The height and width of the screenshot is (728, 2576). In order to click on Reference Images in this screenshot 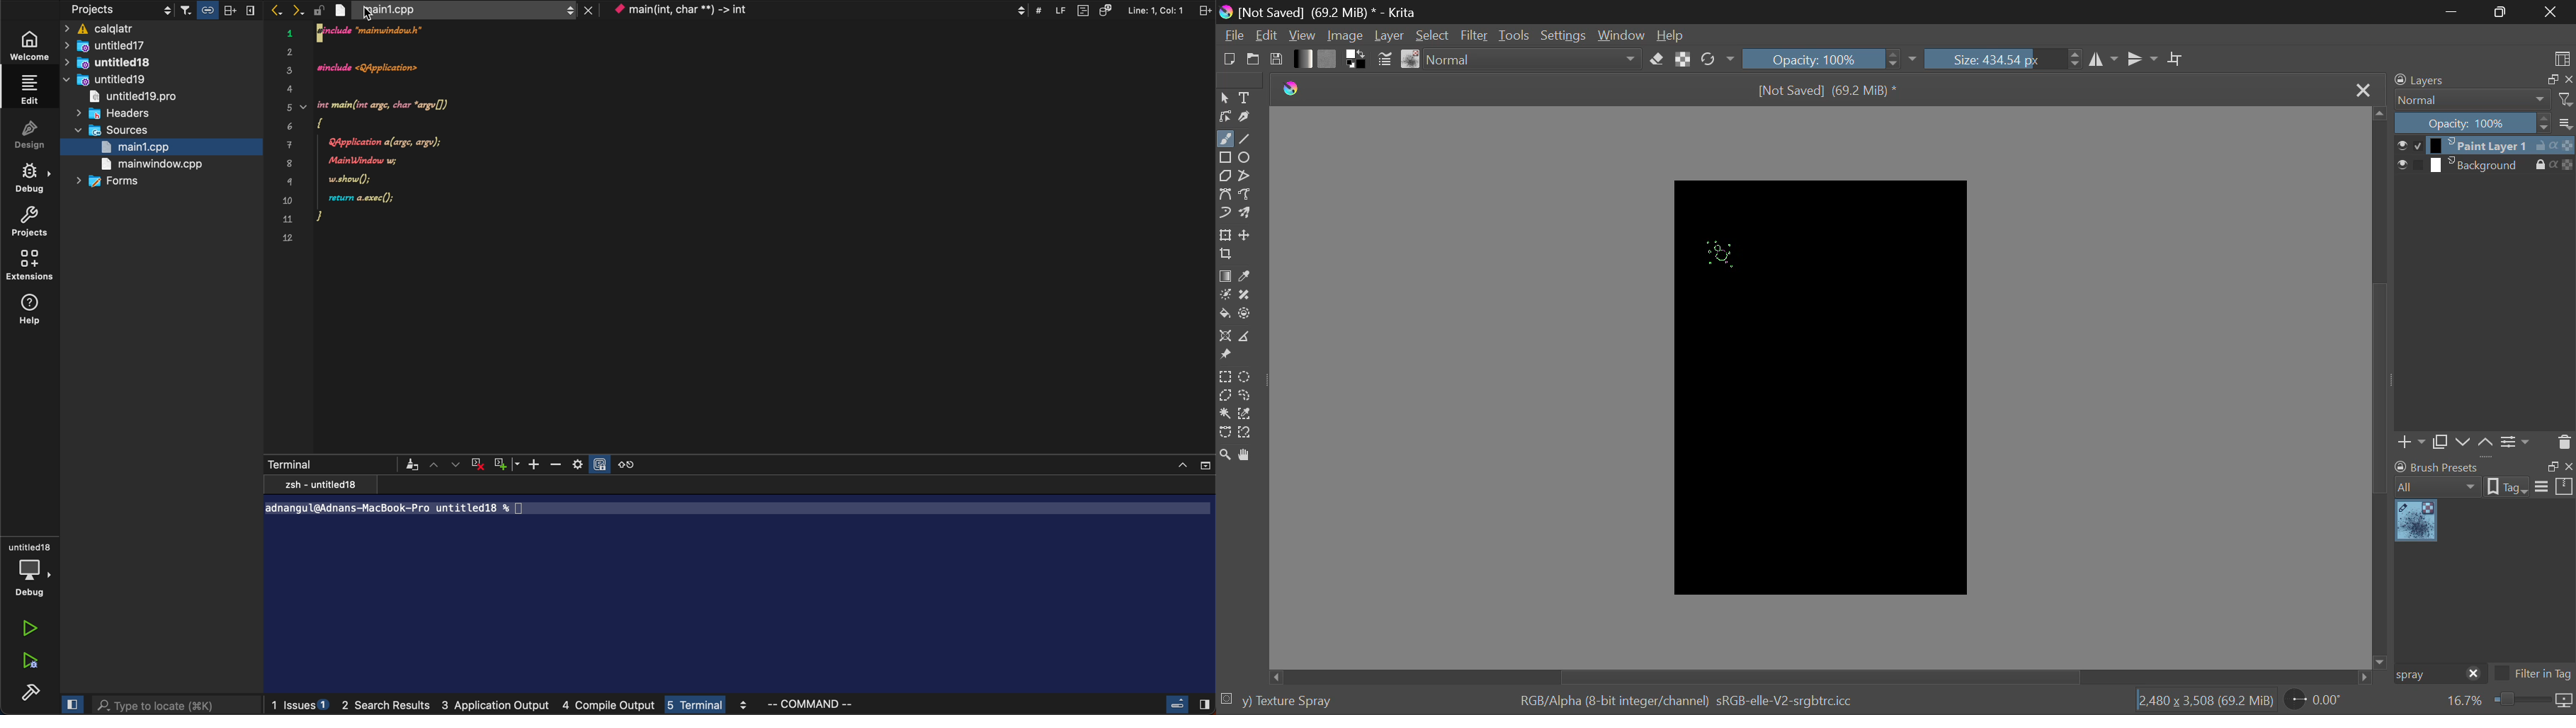, I will do `click(1225, 355)`.